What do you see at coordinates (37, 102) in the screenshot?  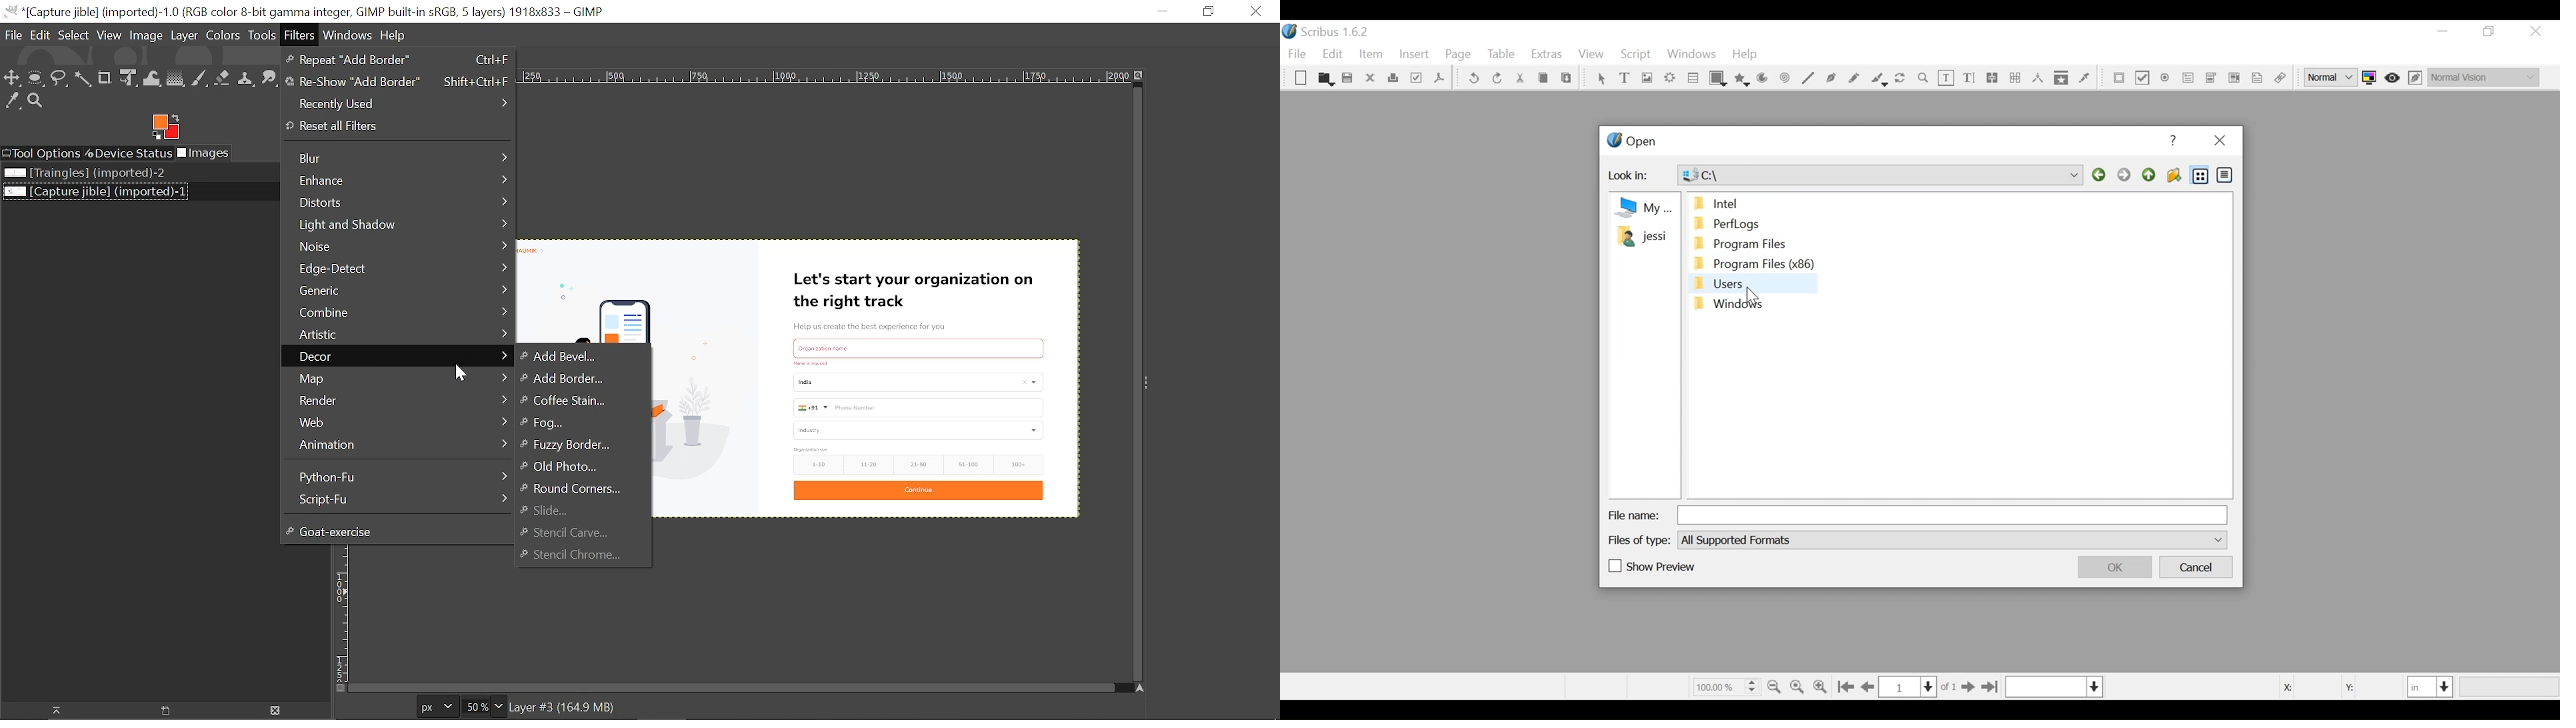 I see `Zoom tool` at bounding box center [37, 102].